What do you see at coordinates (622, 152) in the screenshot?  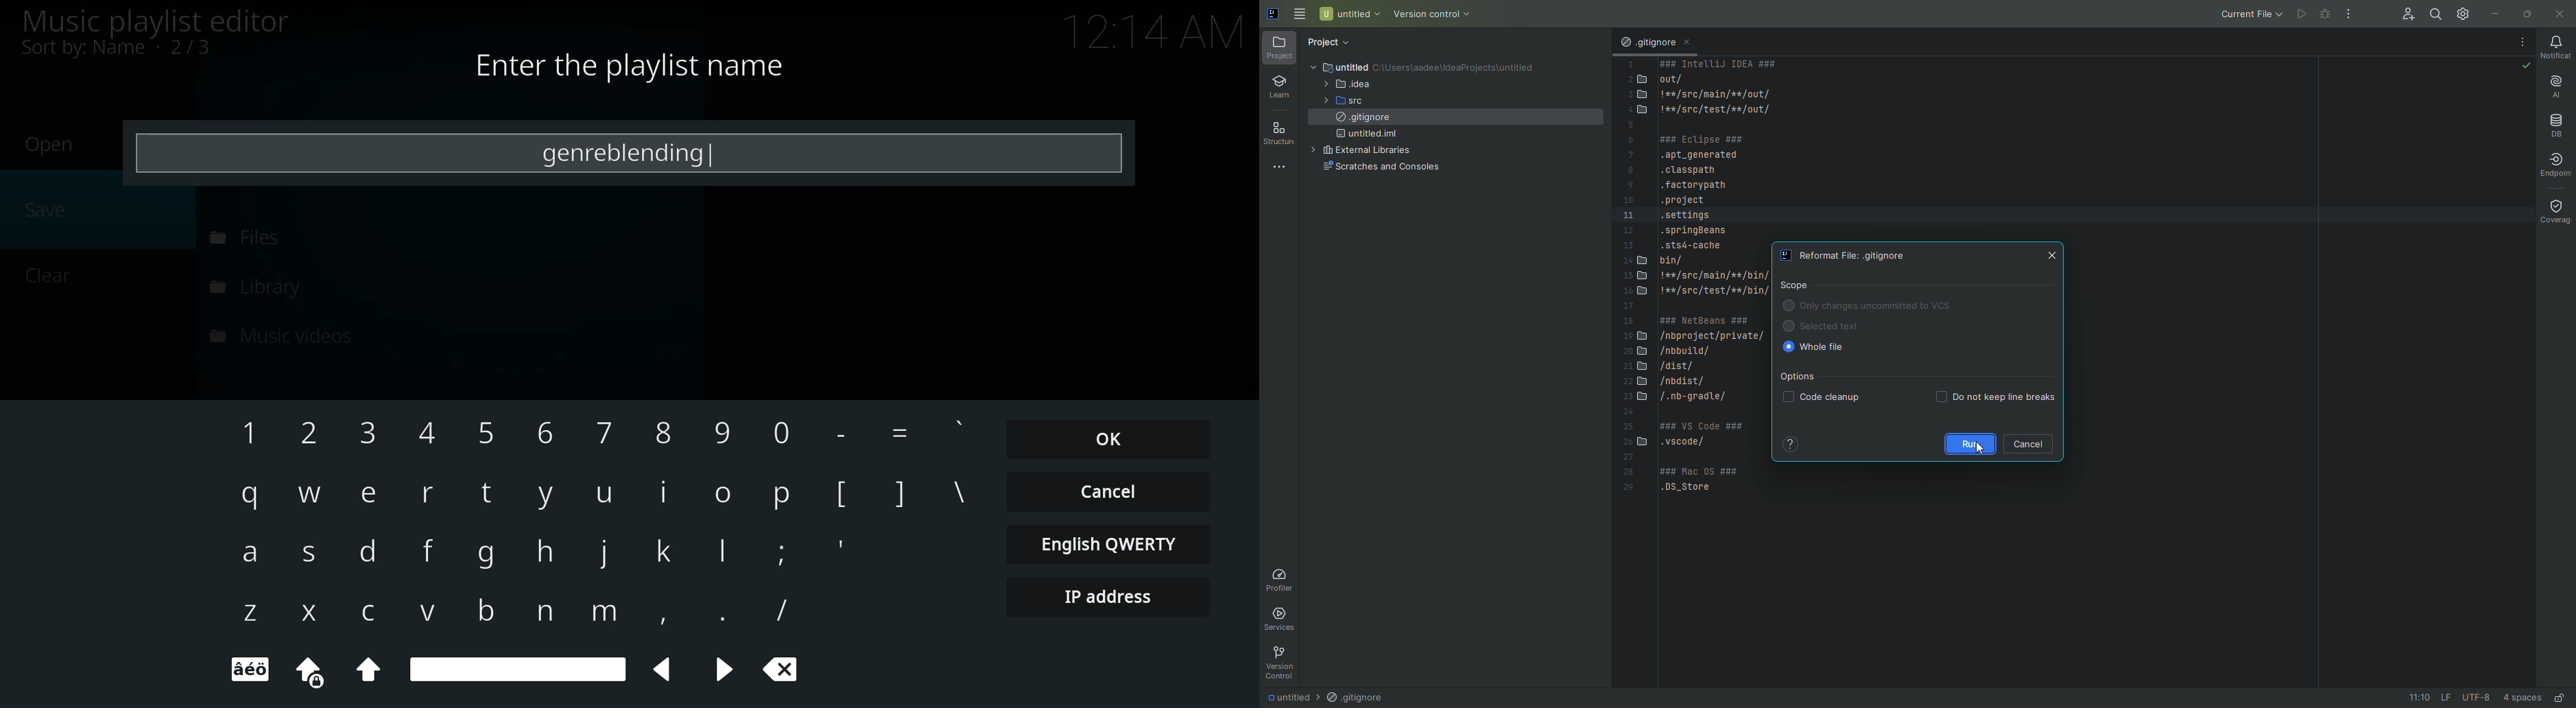 I see `genreblending` at bounding box center [622, 152].